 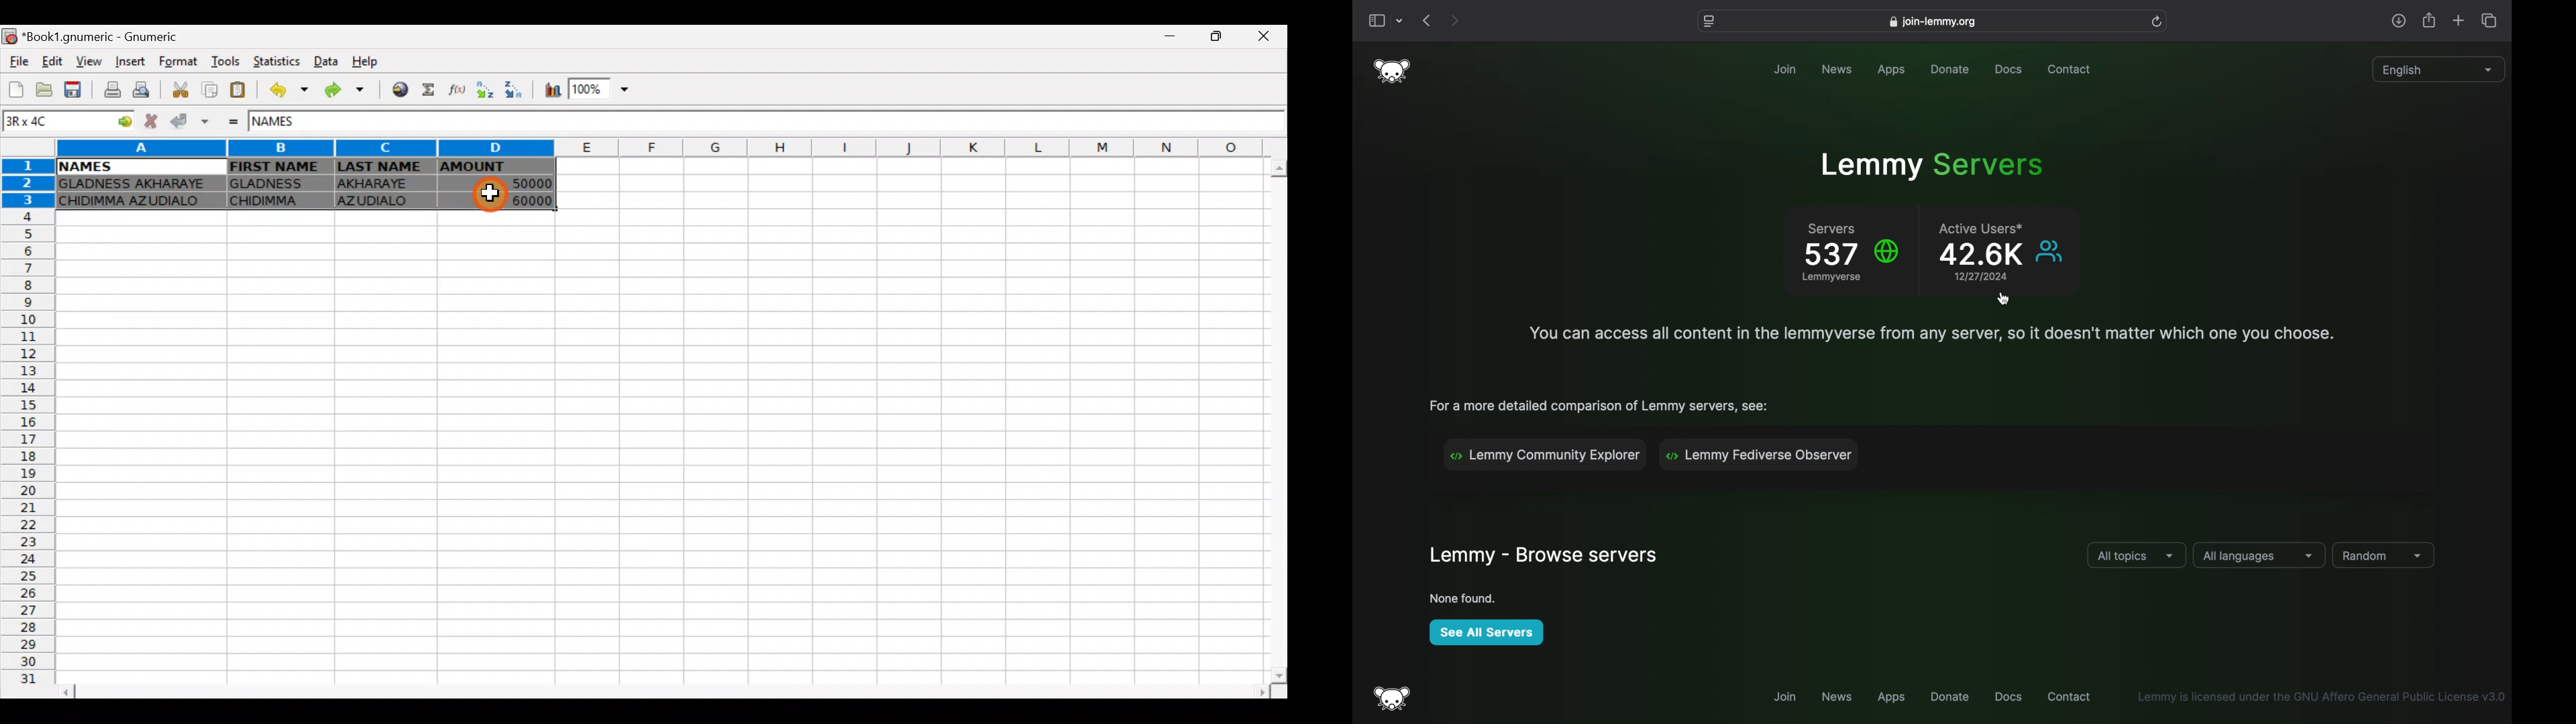 I want to click on For a more detailed comparision of Lemmy servers,see:, so click(x=1601, y=406).